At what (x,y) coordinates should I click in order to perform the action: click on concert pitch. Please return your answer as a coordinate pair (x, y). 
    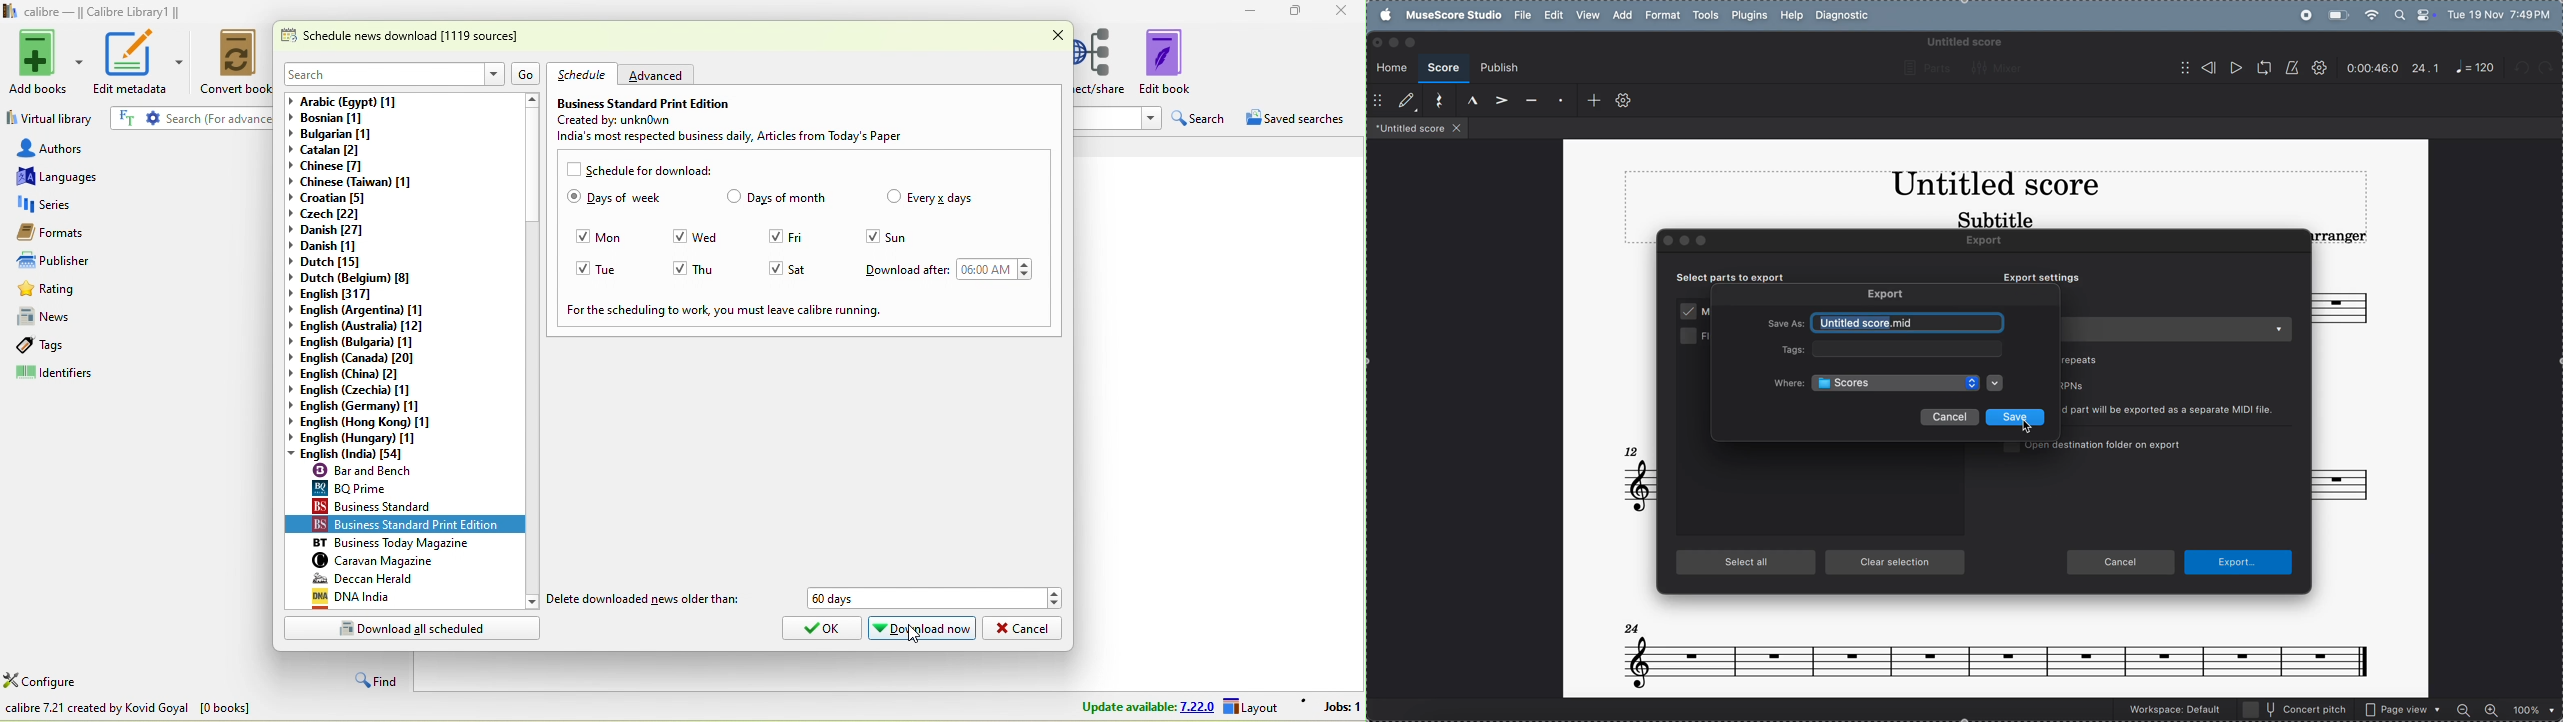
    Looking at the image, I should click on (2296, 709).